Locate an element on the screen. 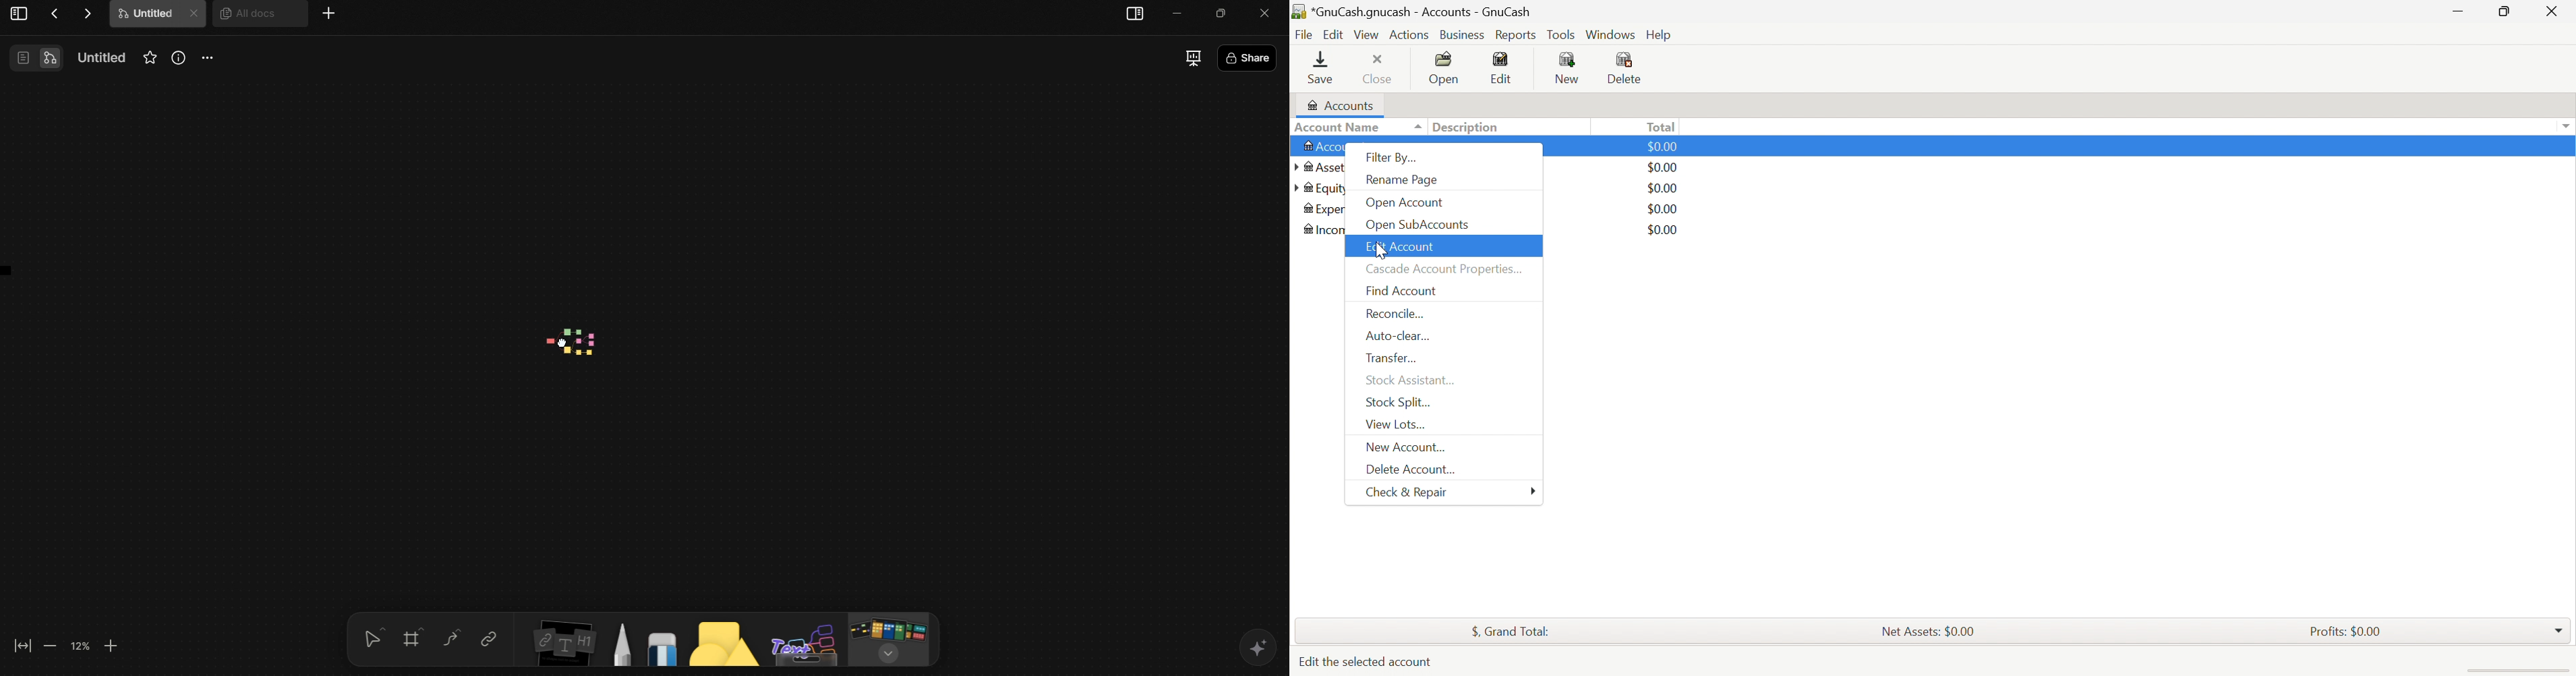  $0.00 is located at coordinates (1666, 230).